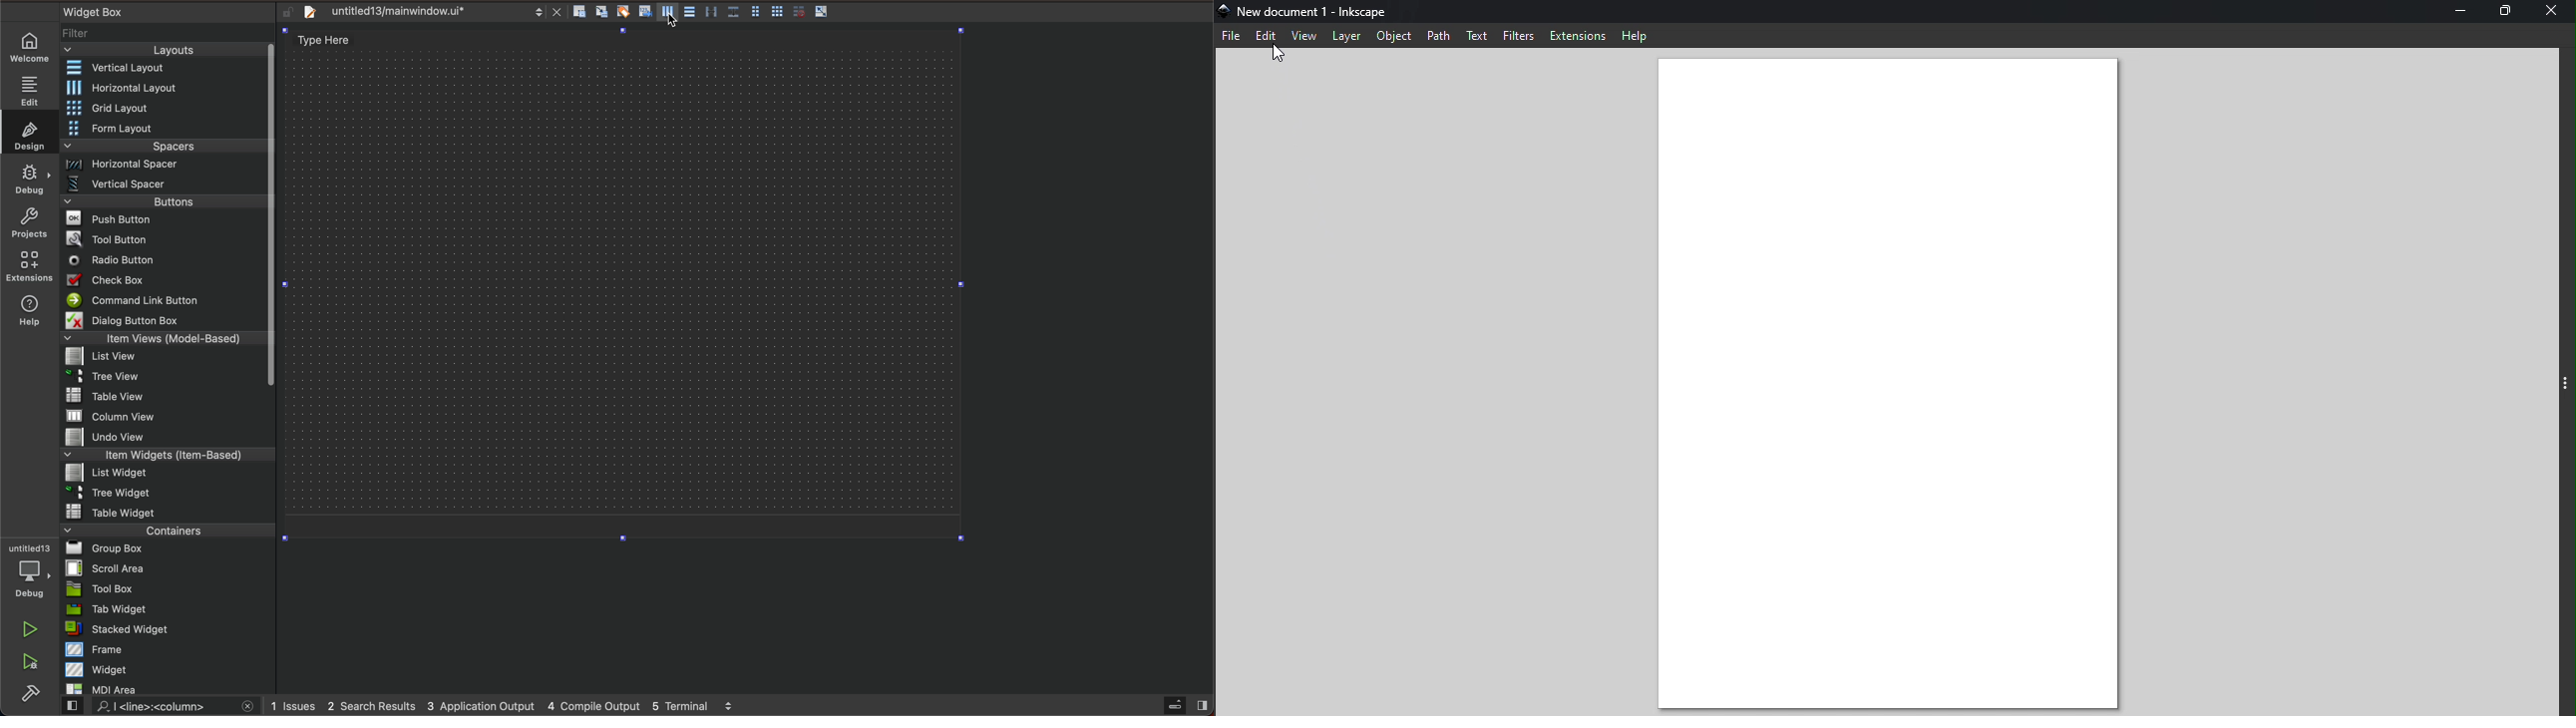  Describe the element at coordinates (1344, 41) in the screenshot. I see `Layer` at that location.